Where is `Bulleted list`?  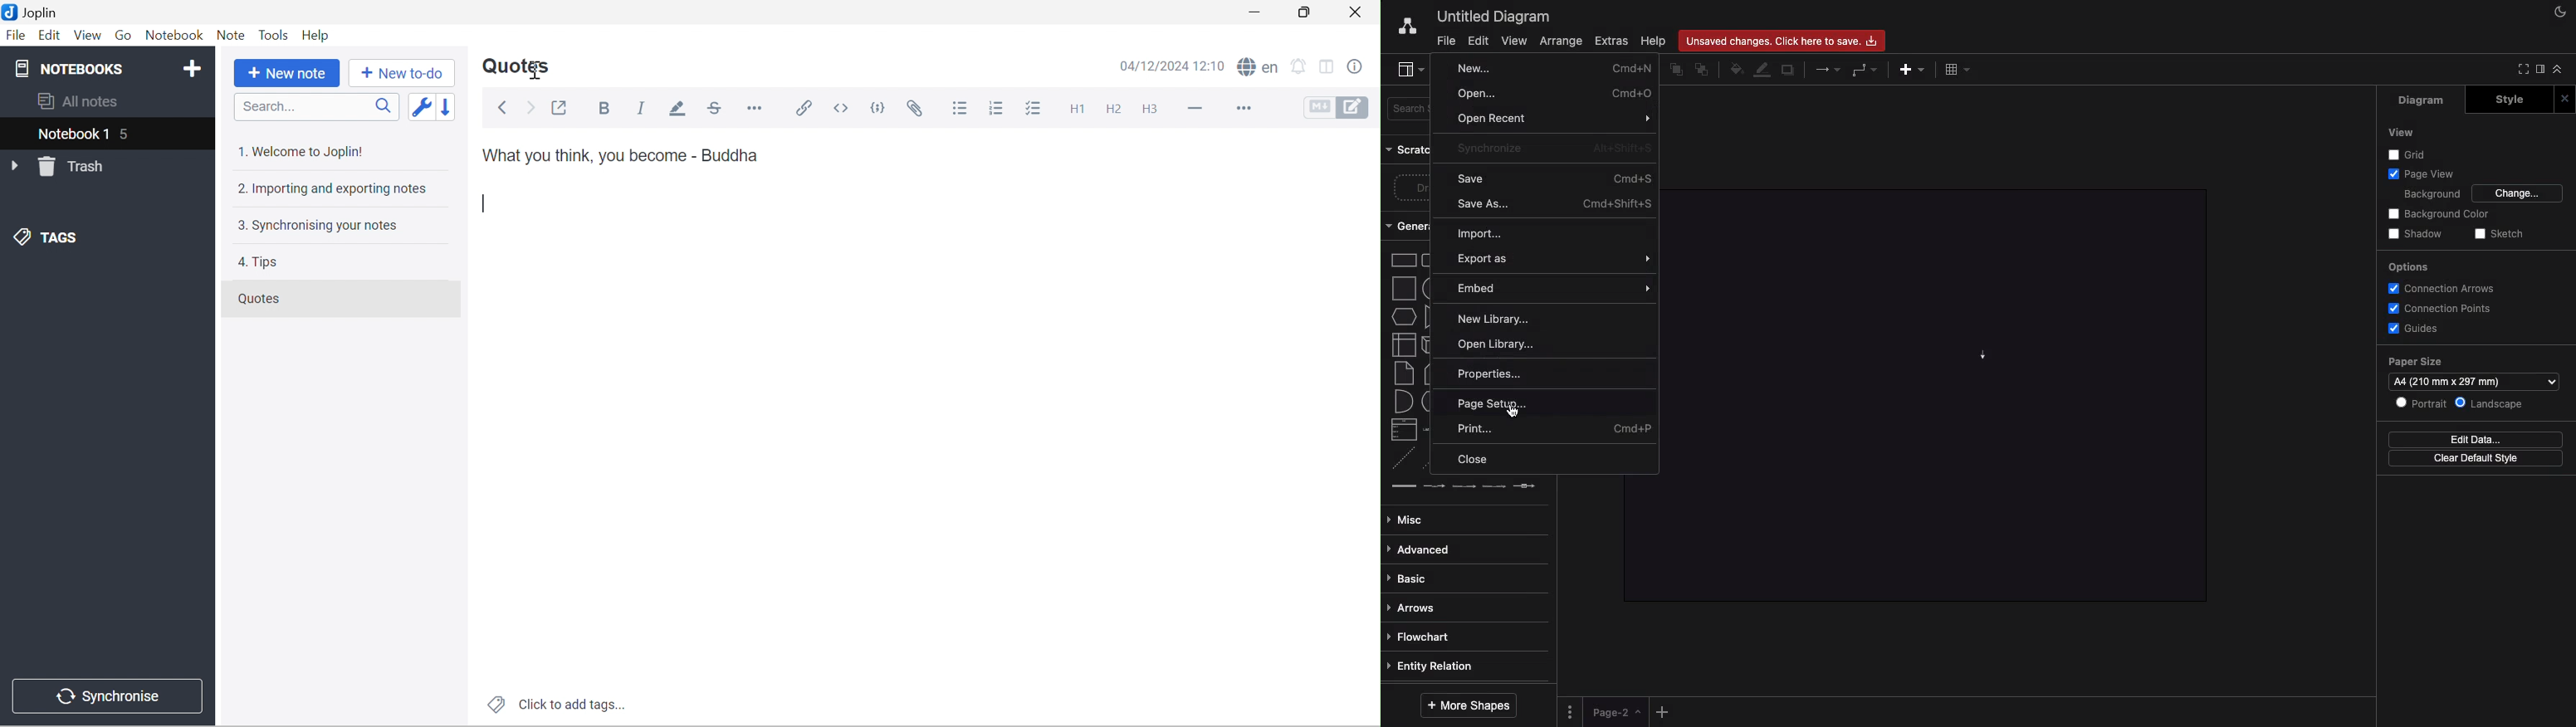 Bulleted list is located at coordinates (961, 110).